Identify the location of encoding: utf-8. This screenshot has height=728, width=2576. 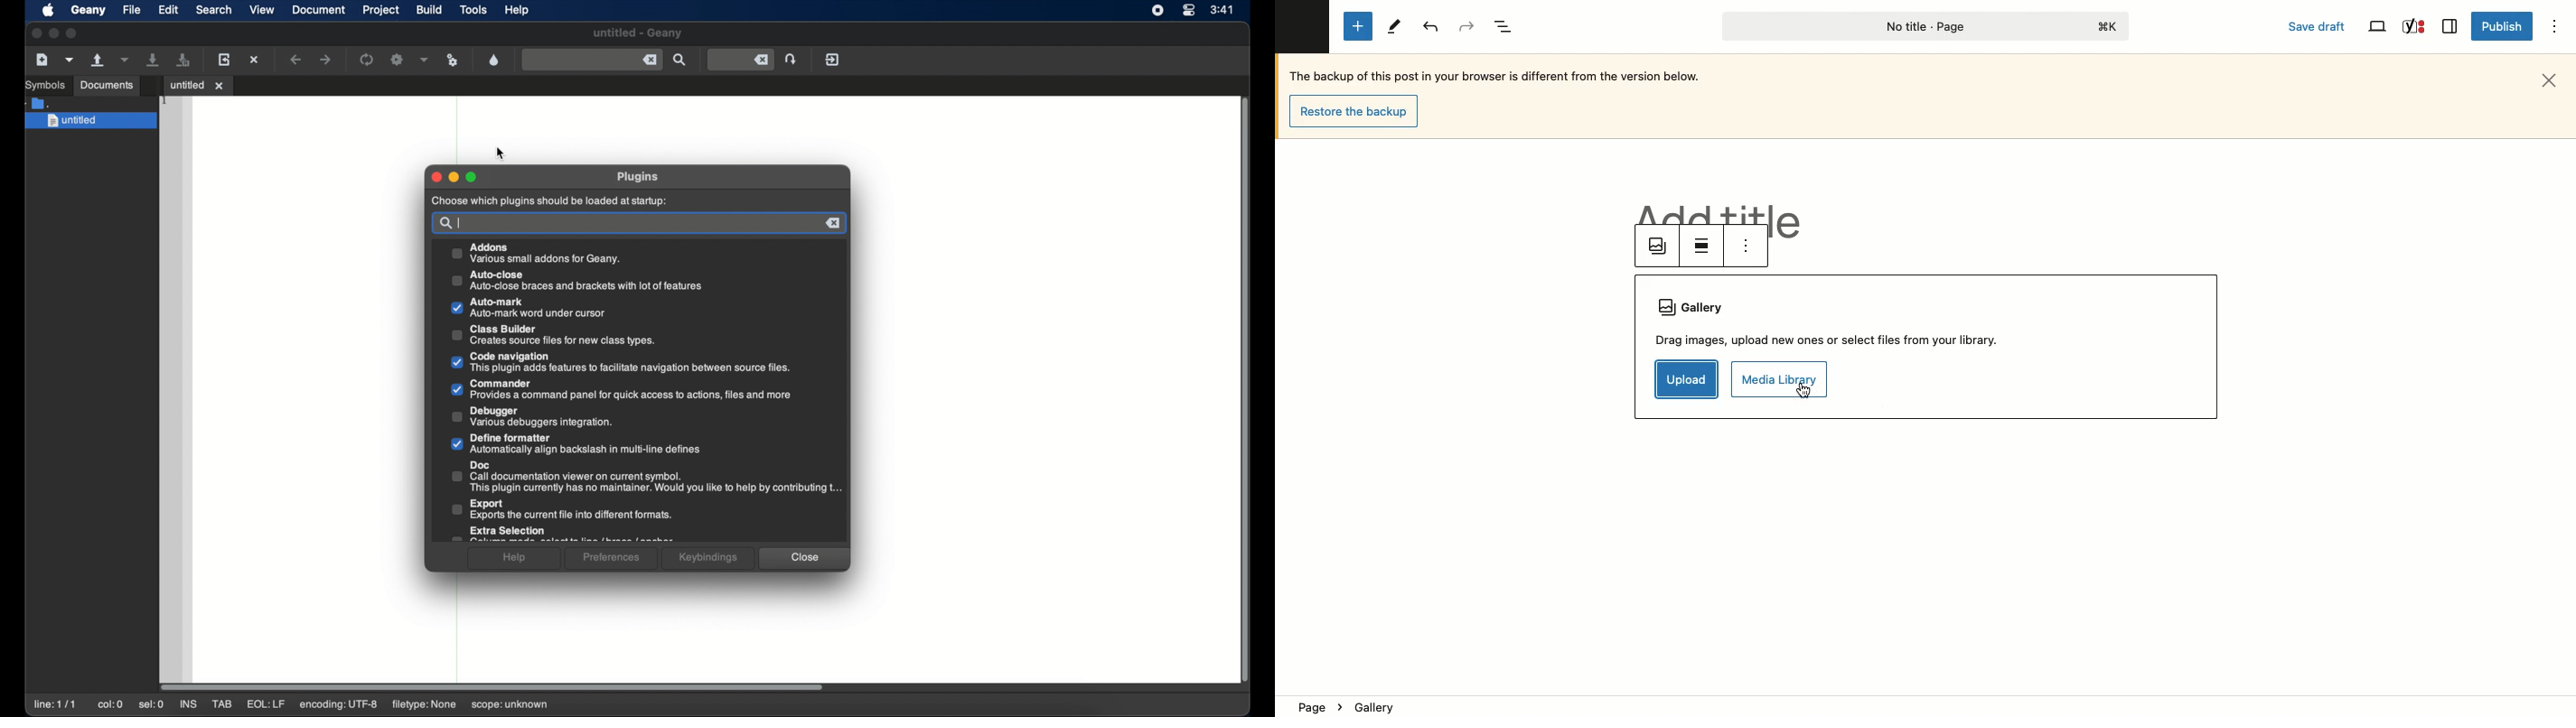
(339, 705).